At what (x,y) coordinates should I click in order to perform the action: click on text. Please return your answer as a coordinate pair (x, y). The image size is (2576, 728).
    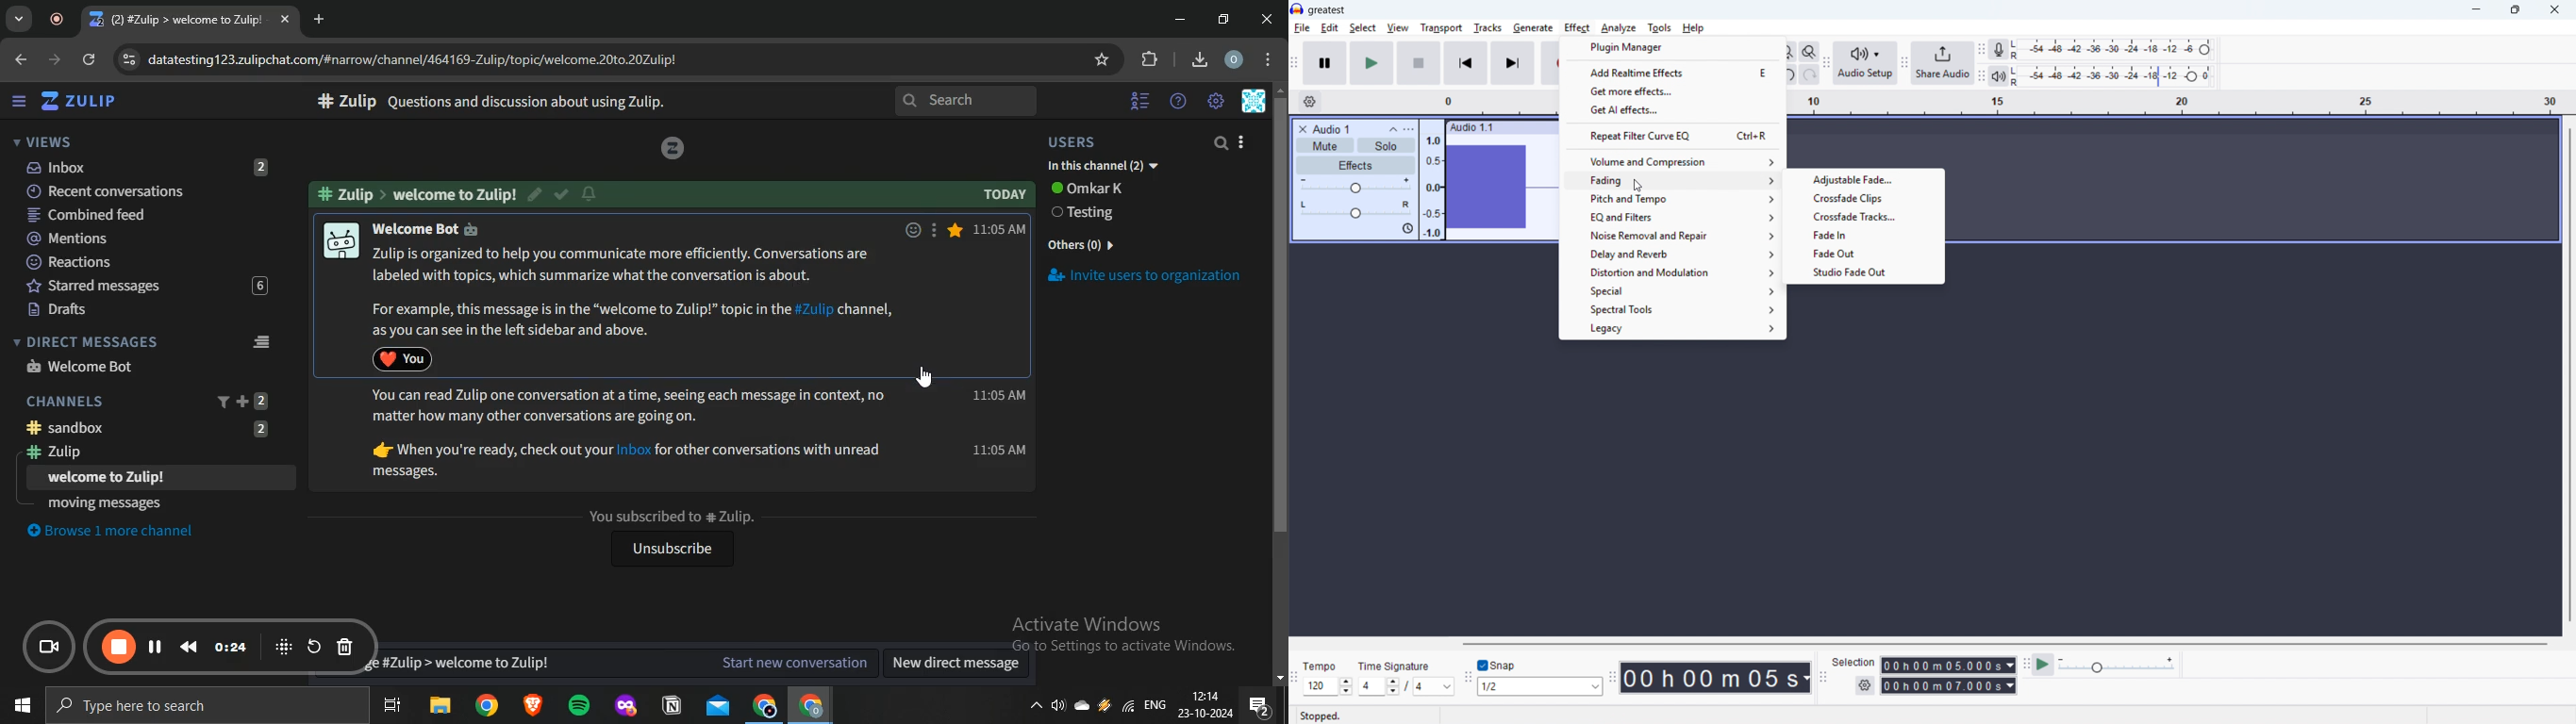
    Looking at the image, I should click on (419, 193).